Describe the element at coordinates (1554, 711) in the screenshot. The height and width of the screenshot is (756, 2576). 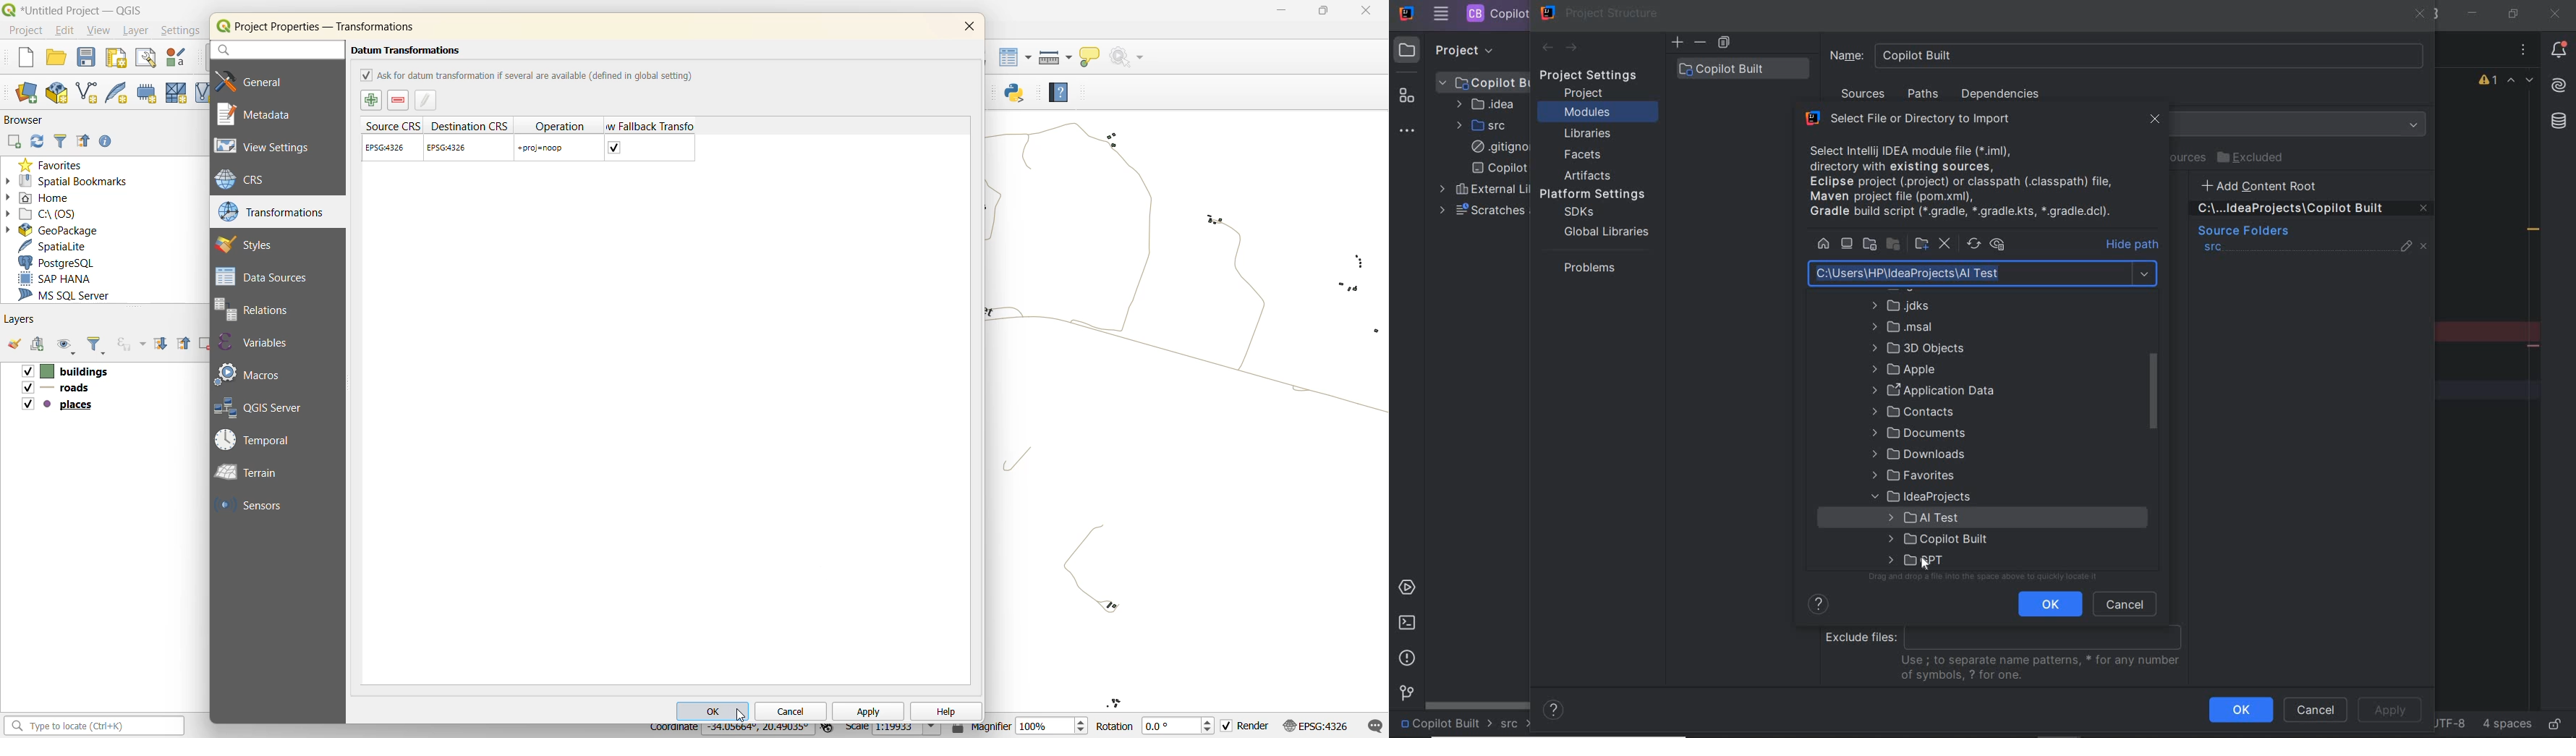
I see `help contents` at that location.